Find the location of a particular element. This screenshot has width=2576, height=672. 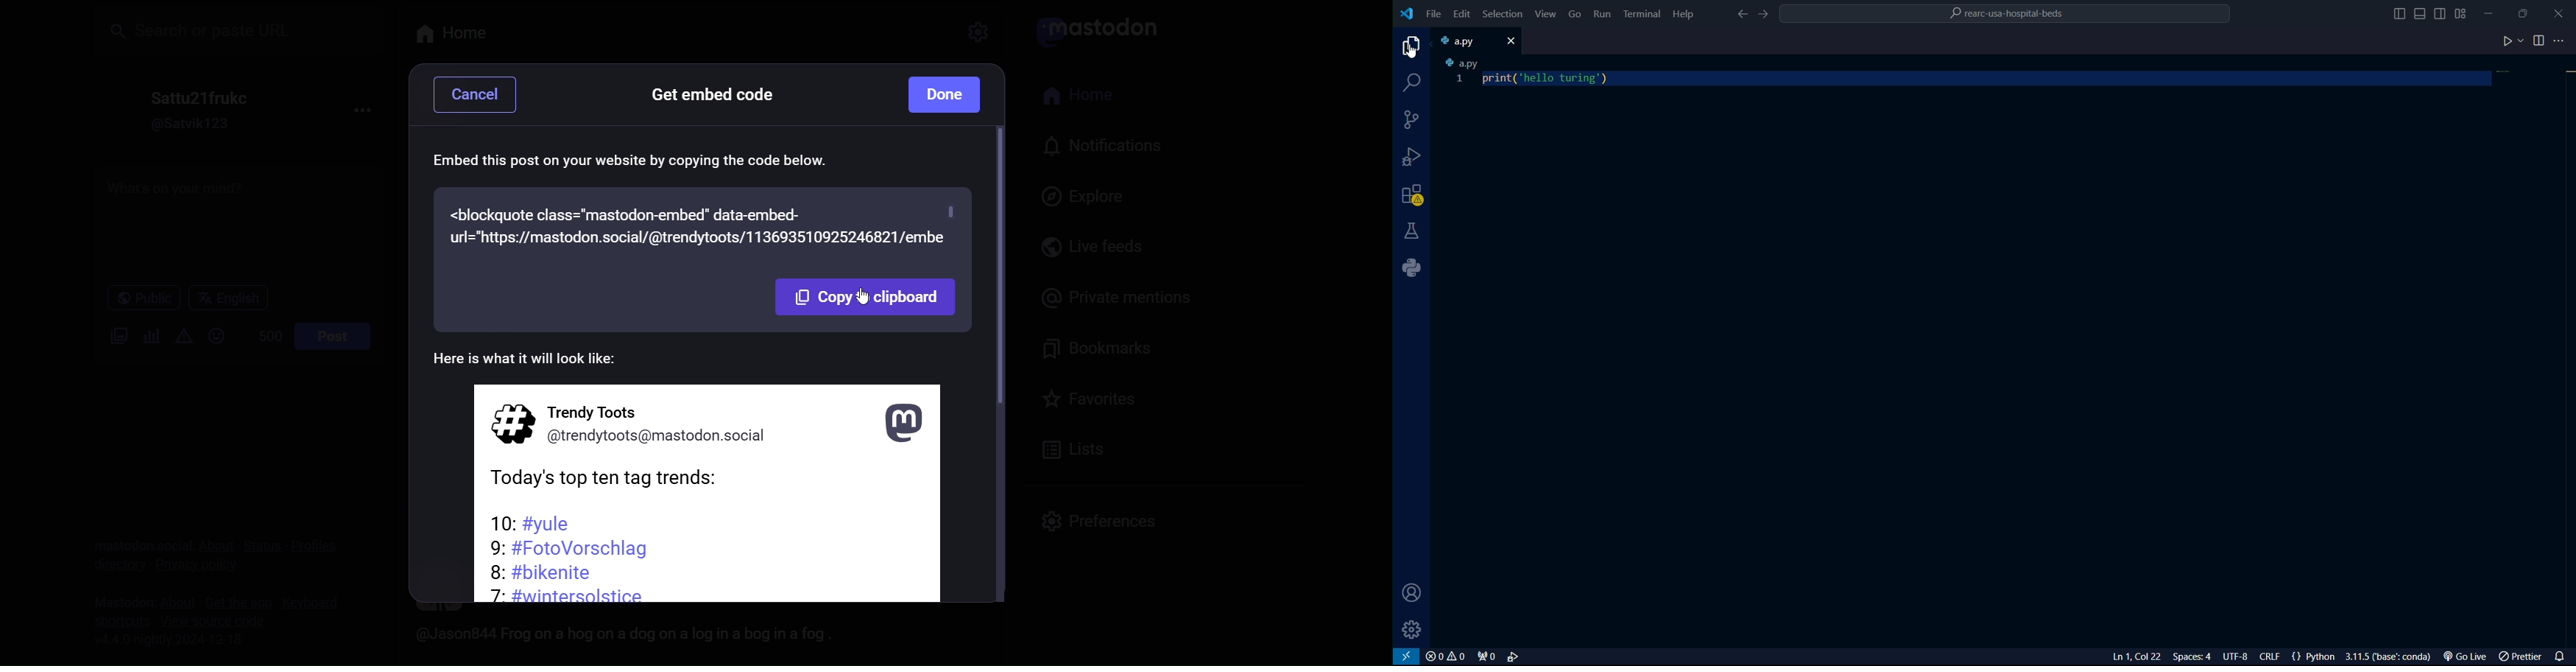

get embed code is located at coordinates (712, 99).